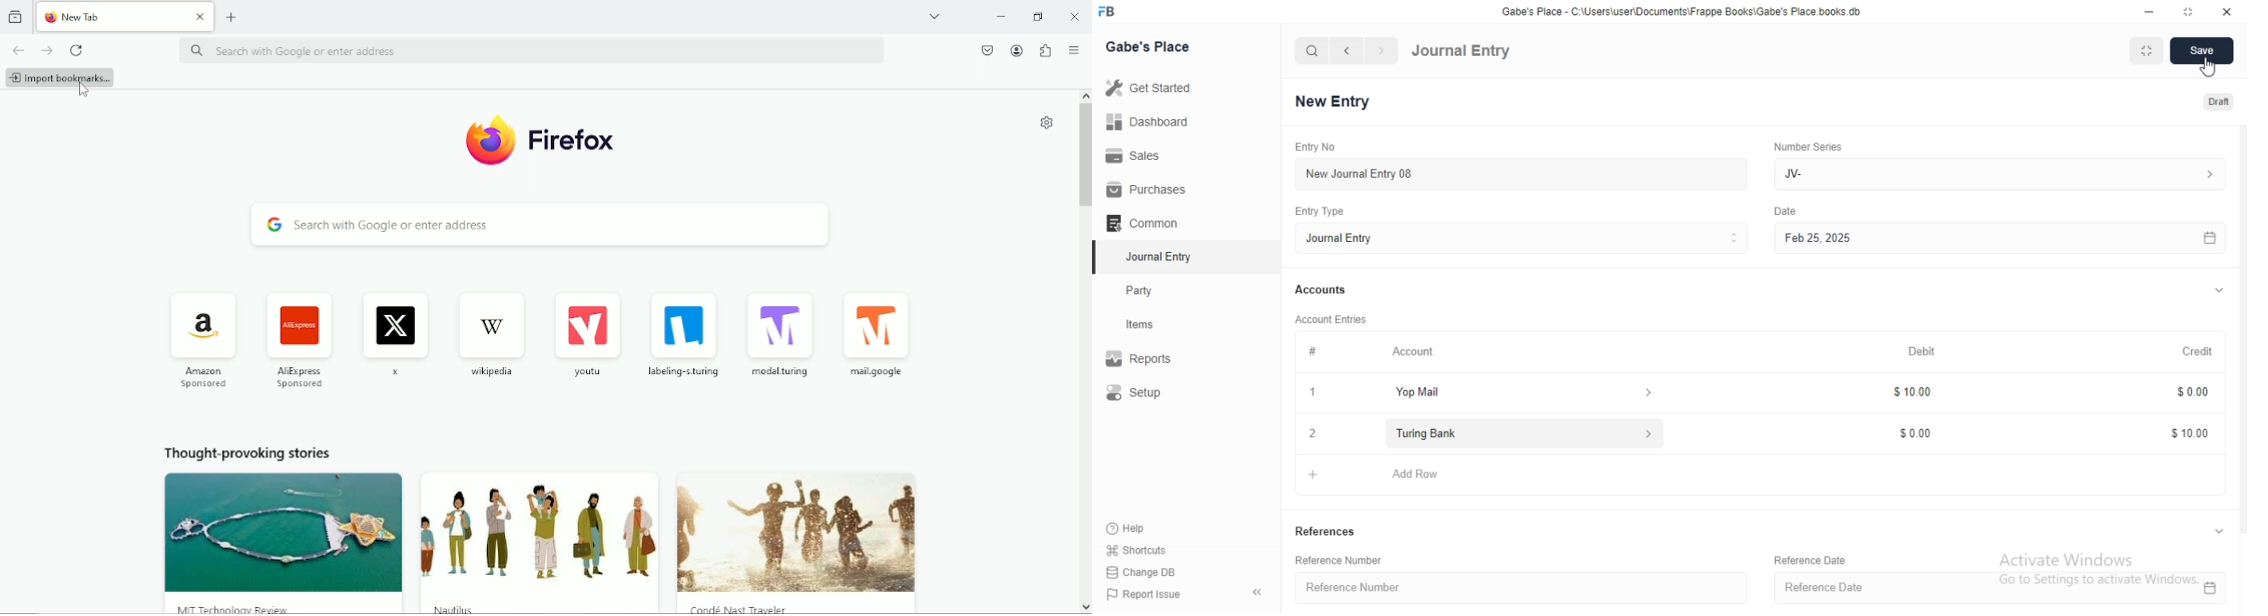 Image resolution: width=2268 pixels, height=616 pixels. Describe the element at coordinates (1999, 585) in the screenshot. I see `Reference Date` at that location.